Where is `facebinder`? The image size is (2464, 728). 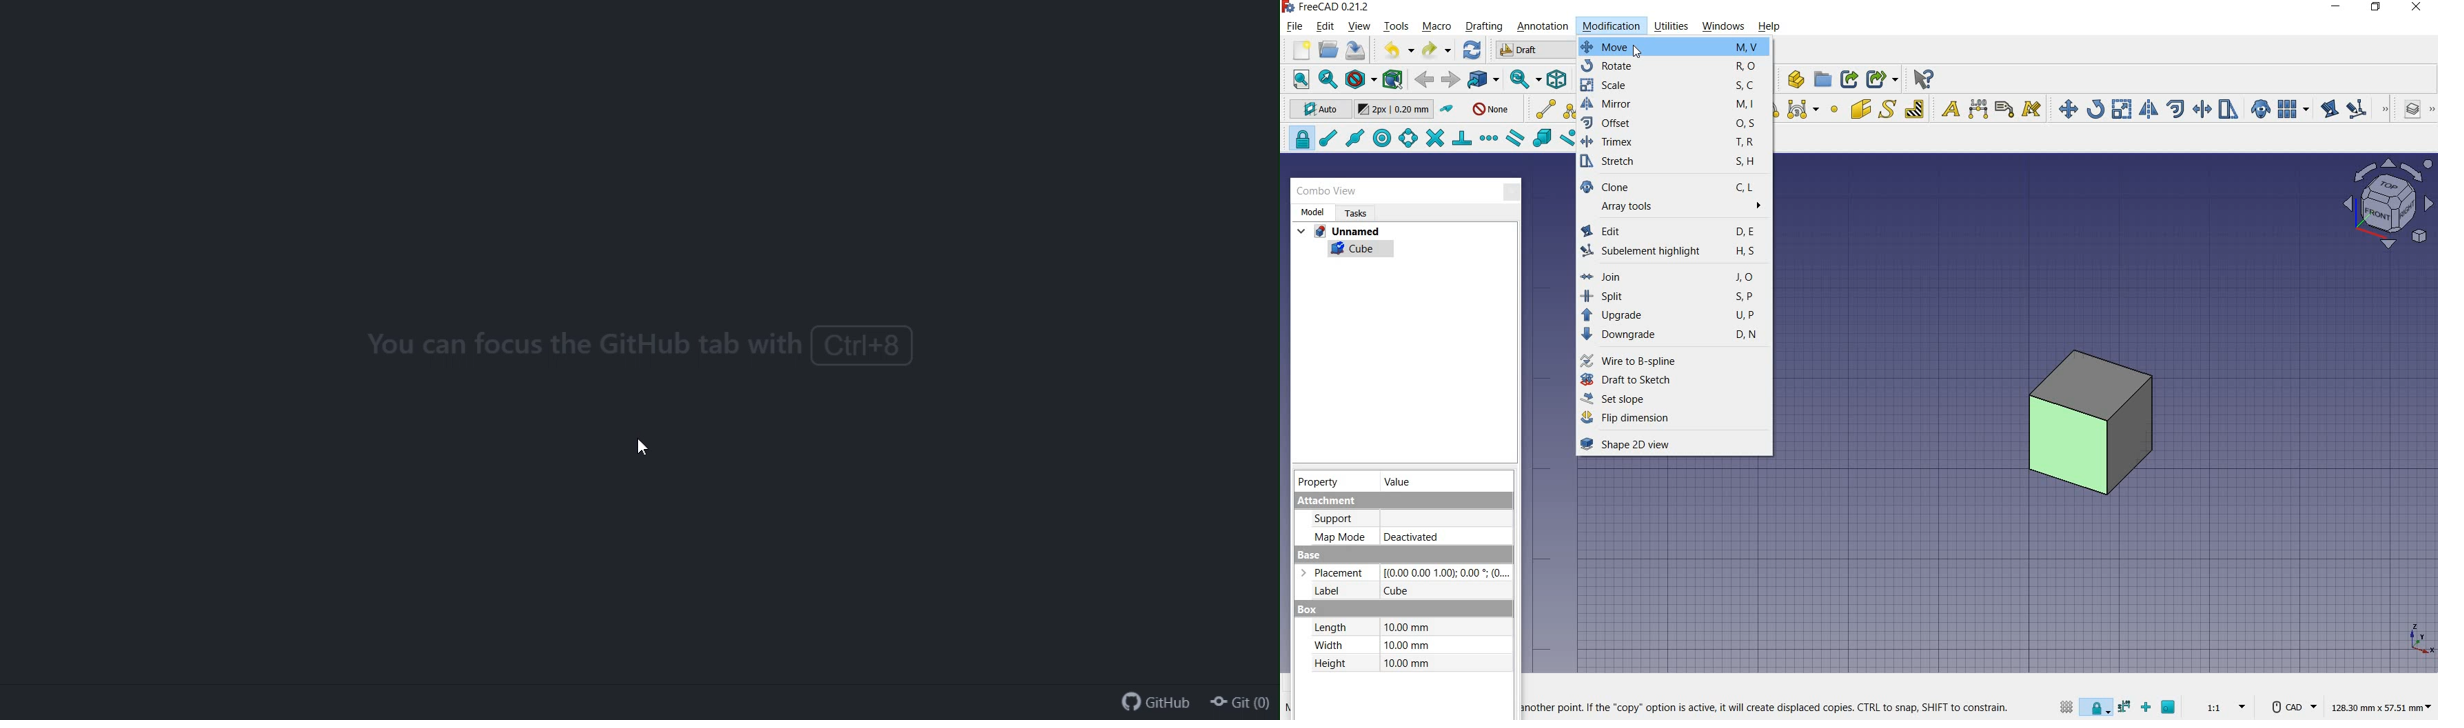 facebinder is located at coordinates (1860, 109).